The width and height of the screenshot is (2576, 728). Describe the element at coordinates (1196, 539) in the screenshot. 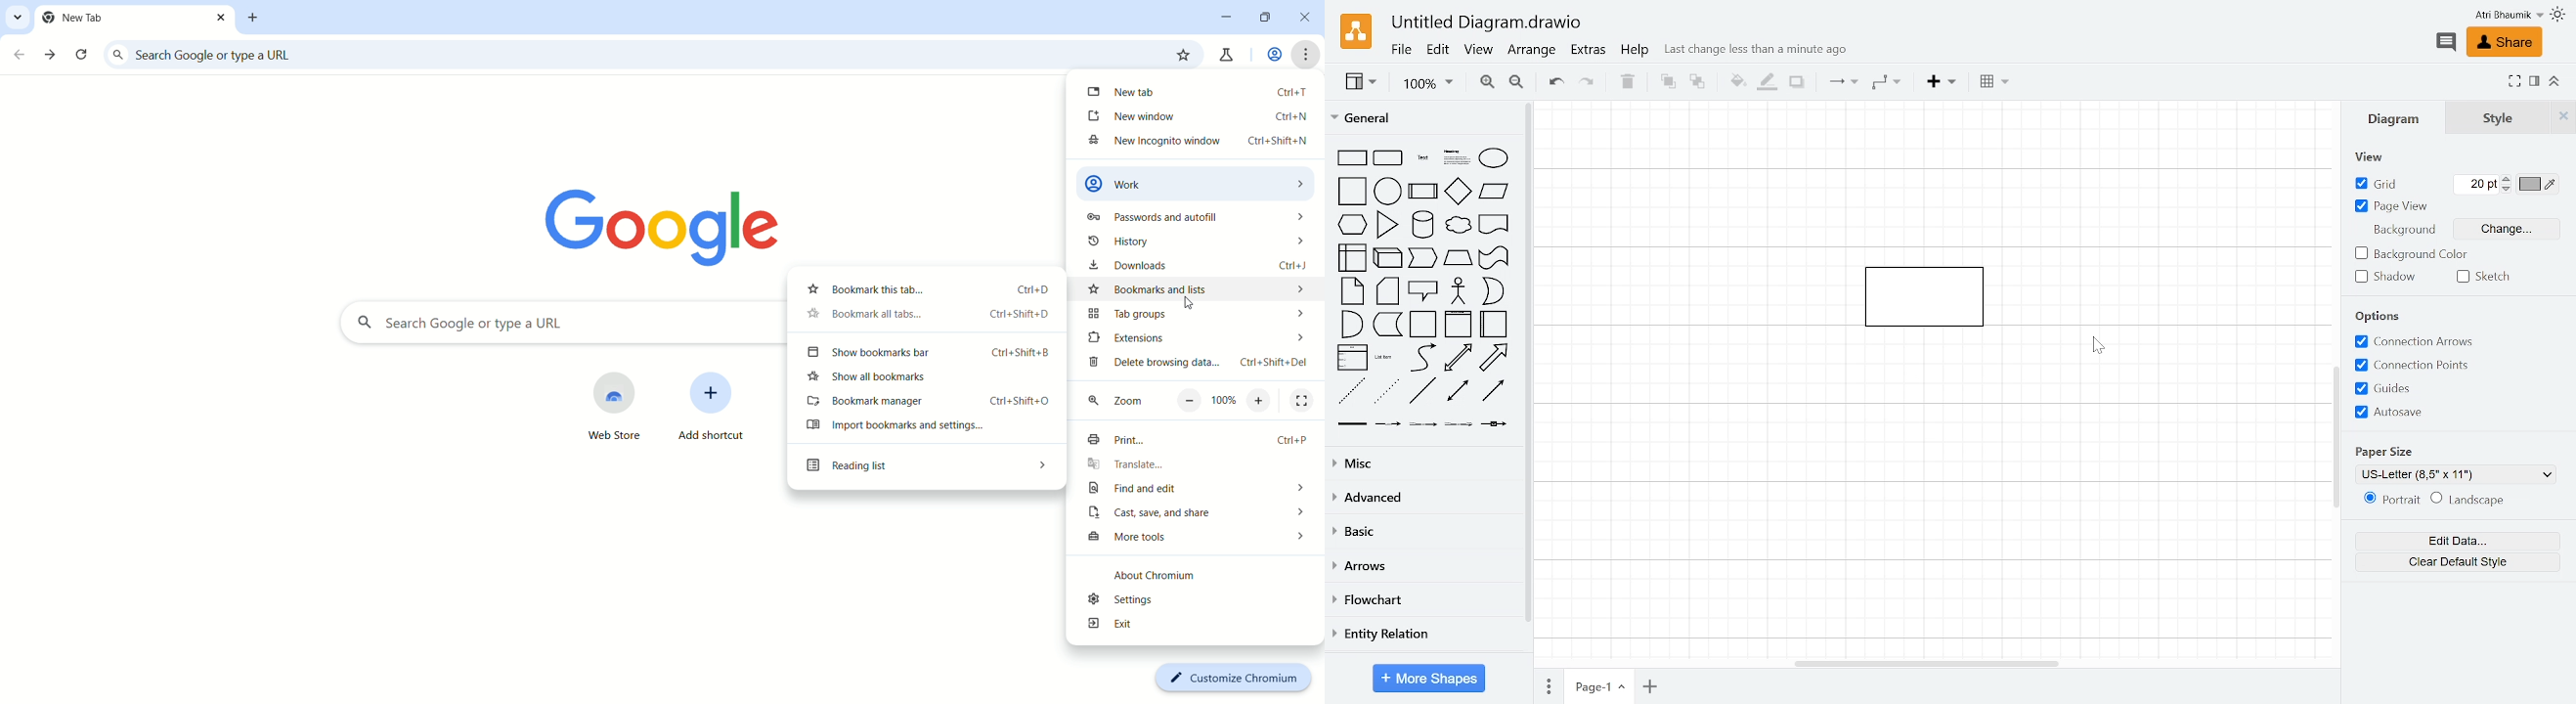

I see `more tools` at that location.